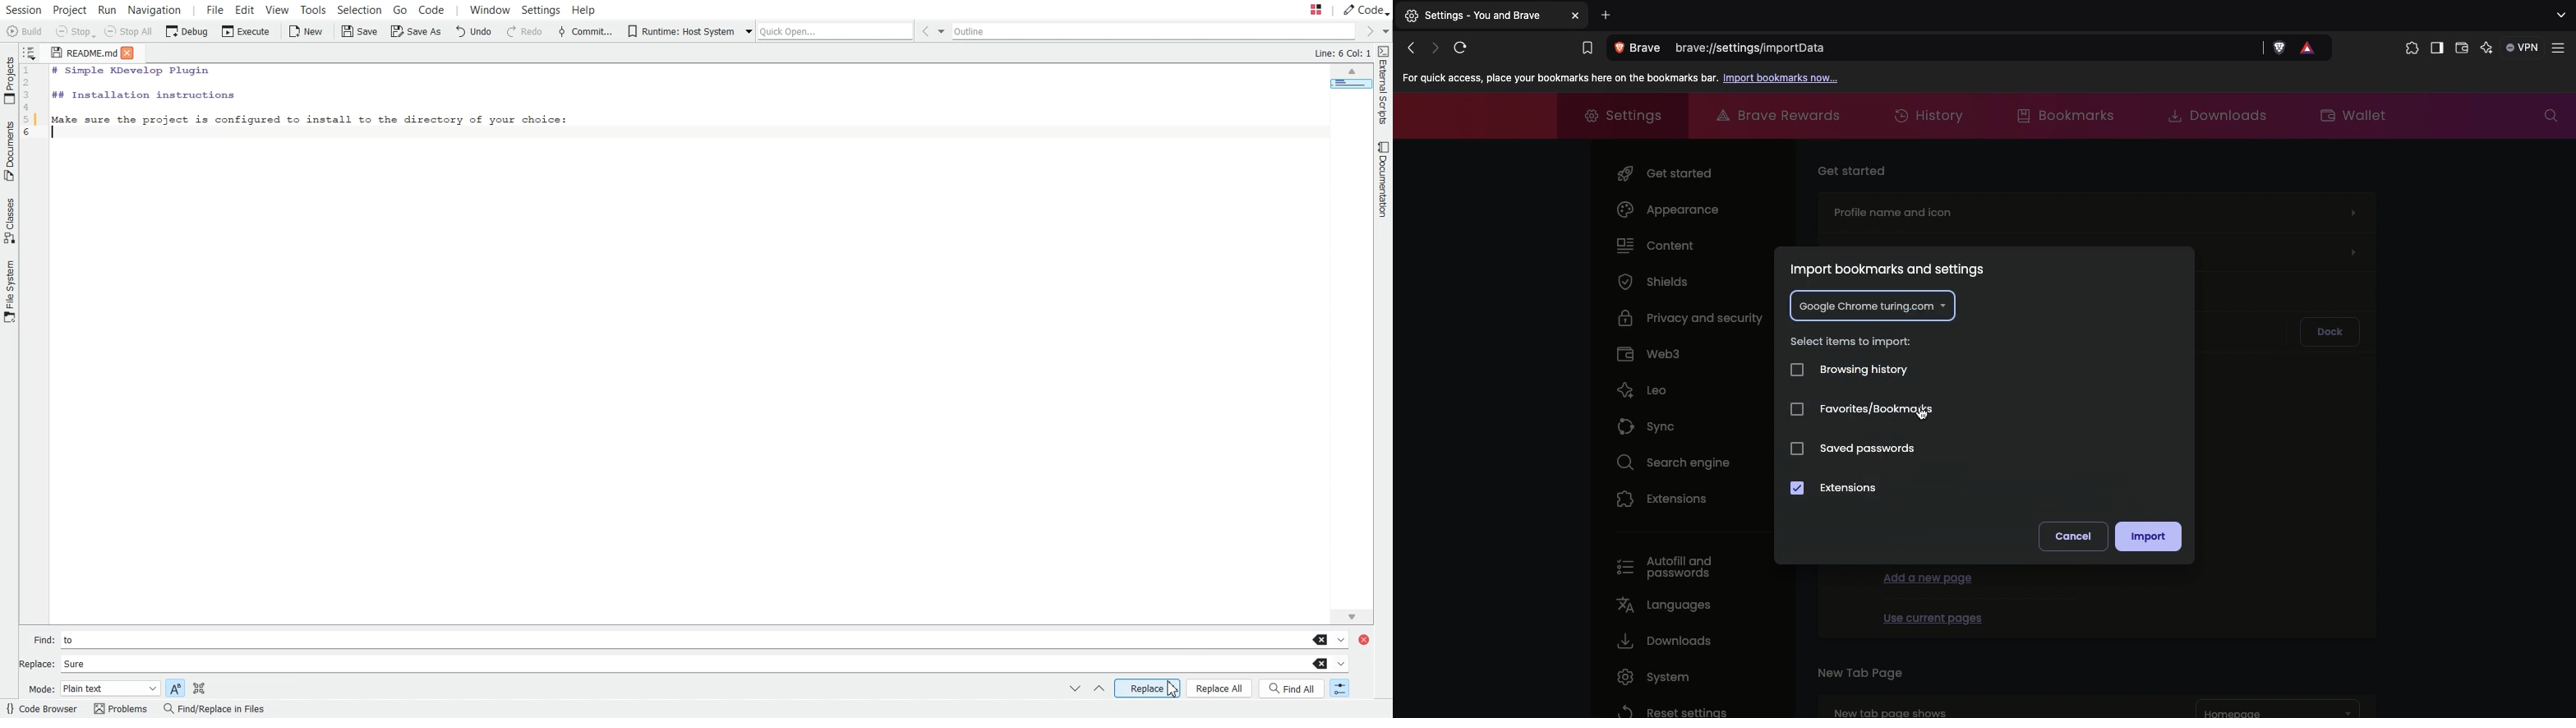  What do you see at coordinates (156, 9) in the screenshot?
I see `Navigation` at bounding box center [156, 9].